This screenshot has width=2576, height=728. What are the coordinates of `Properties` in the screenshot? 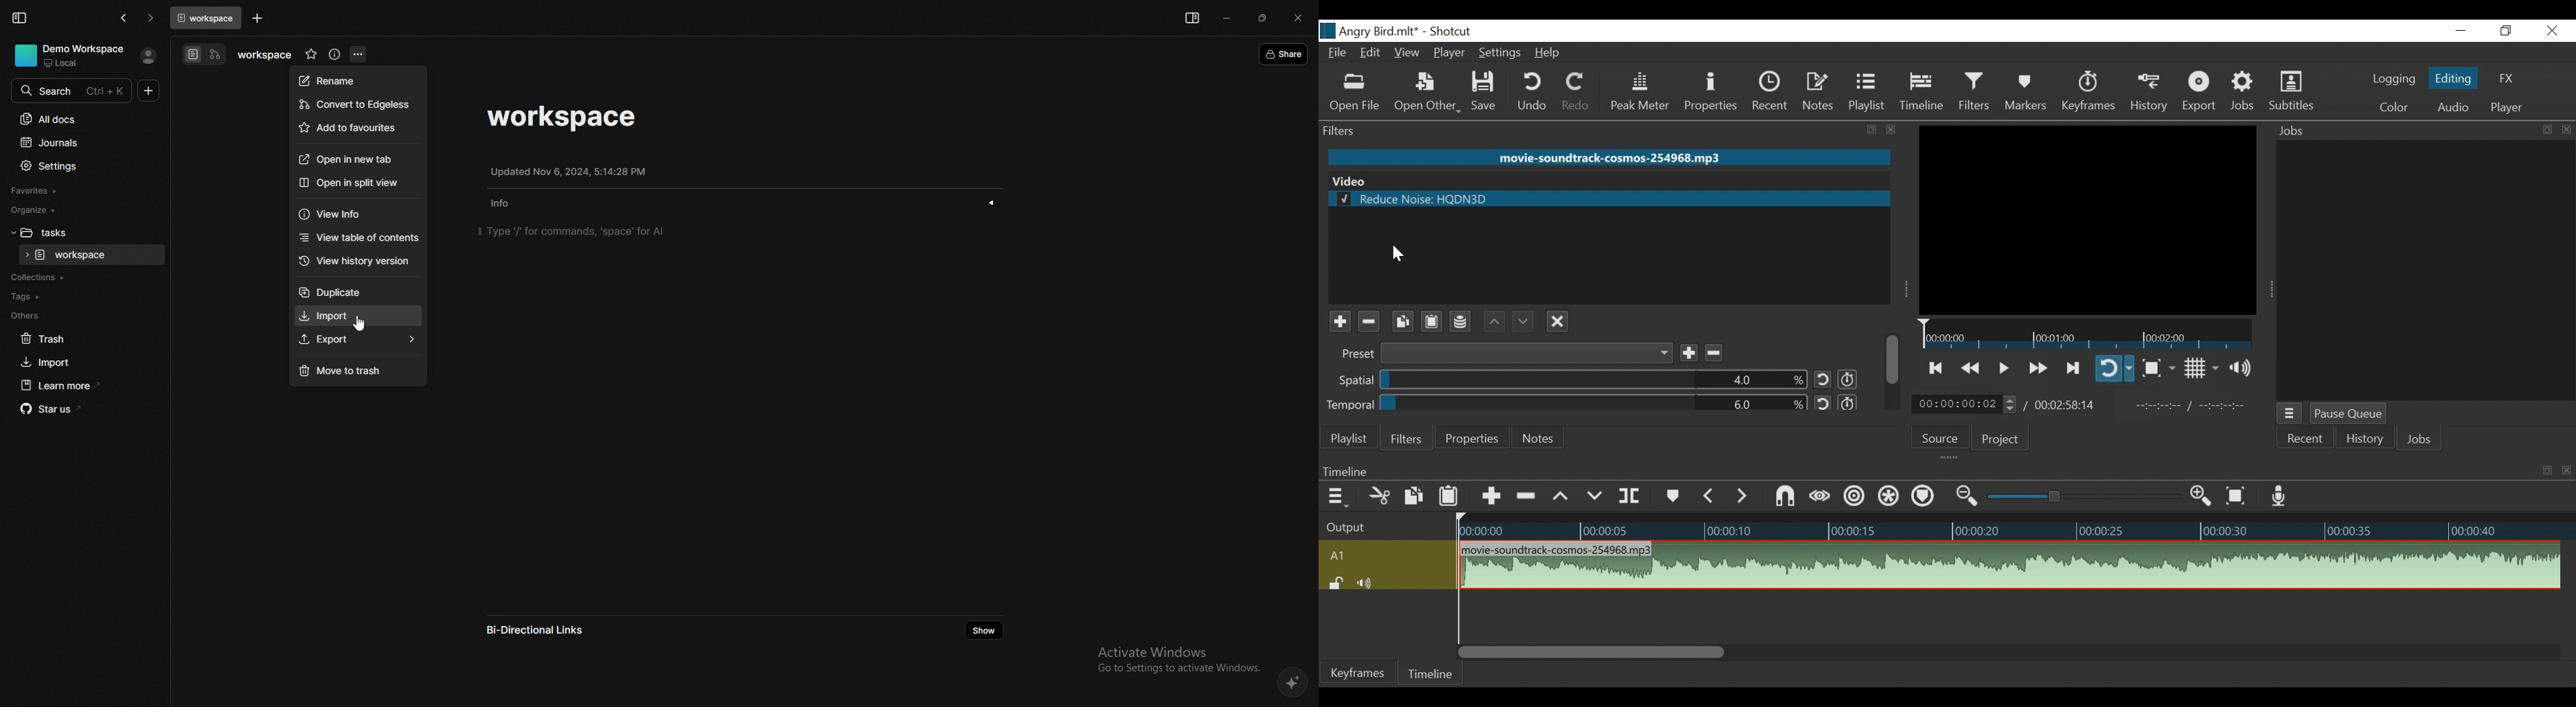 It's located at (1713, 91).